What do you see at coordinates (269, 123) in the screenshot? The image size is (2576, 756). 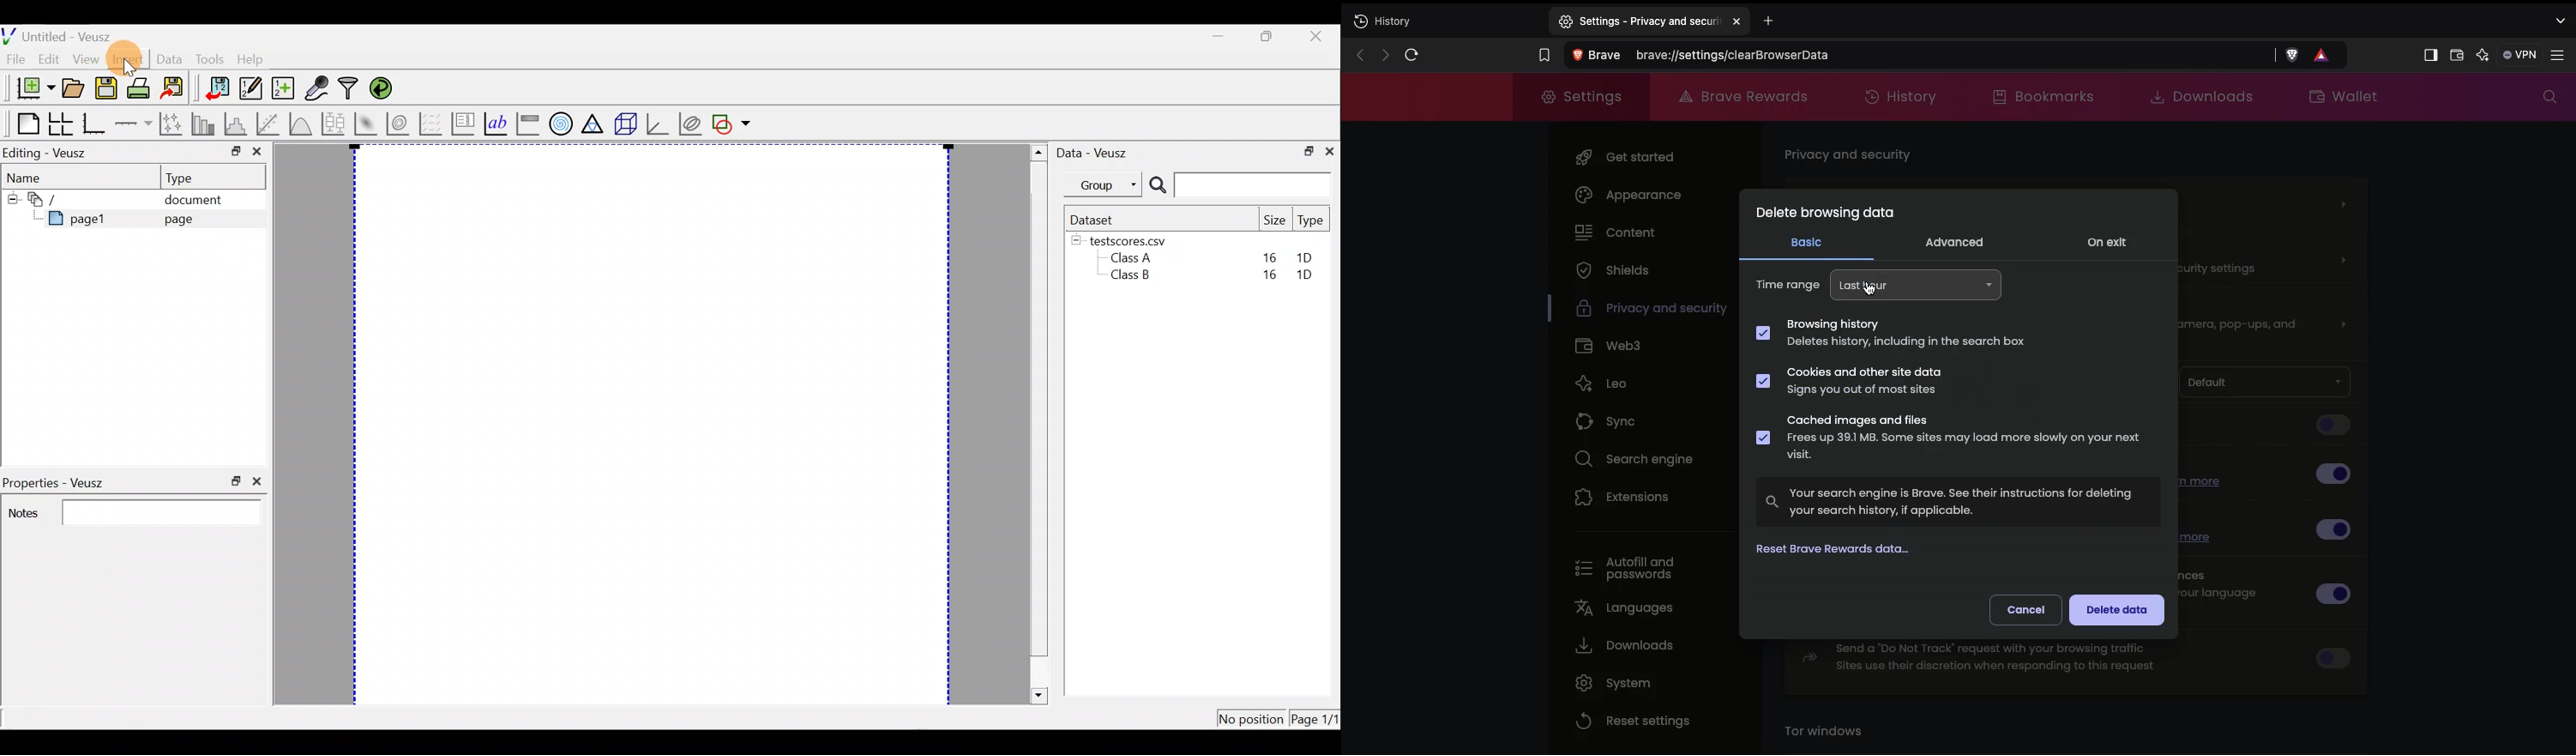 I see `Fit a function to data` at bounding box center [269, 123].